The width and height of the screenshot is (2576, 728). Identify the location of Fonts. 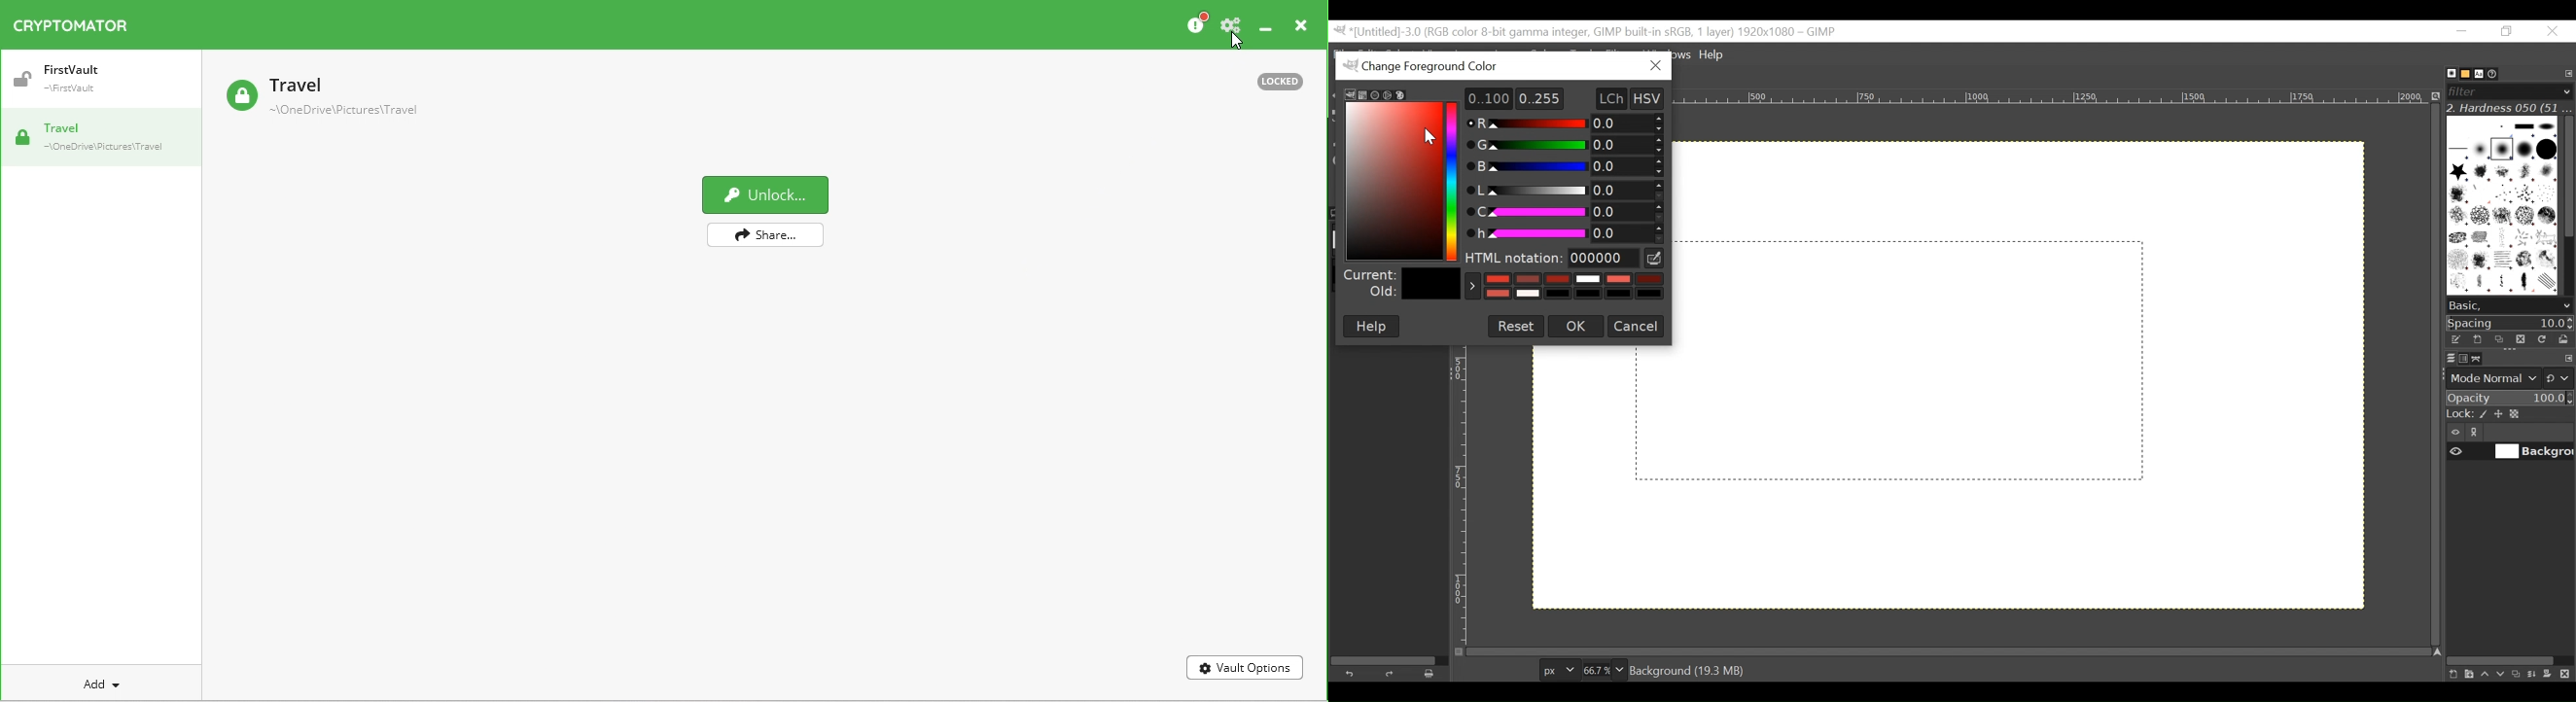
(2482, 73).